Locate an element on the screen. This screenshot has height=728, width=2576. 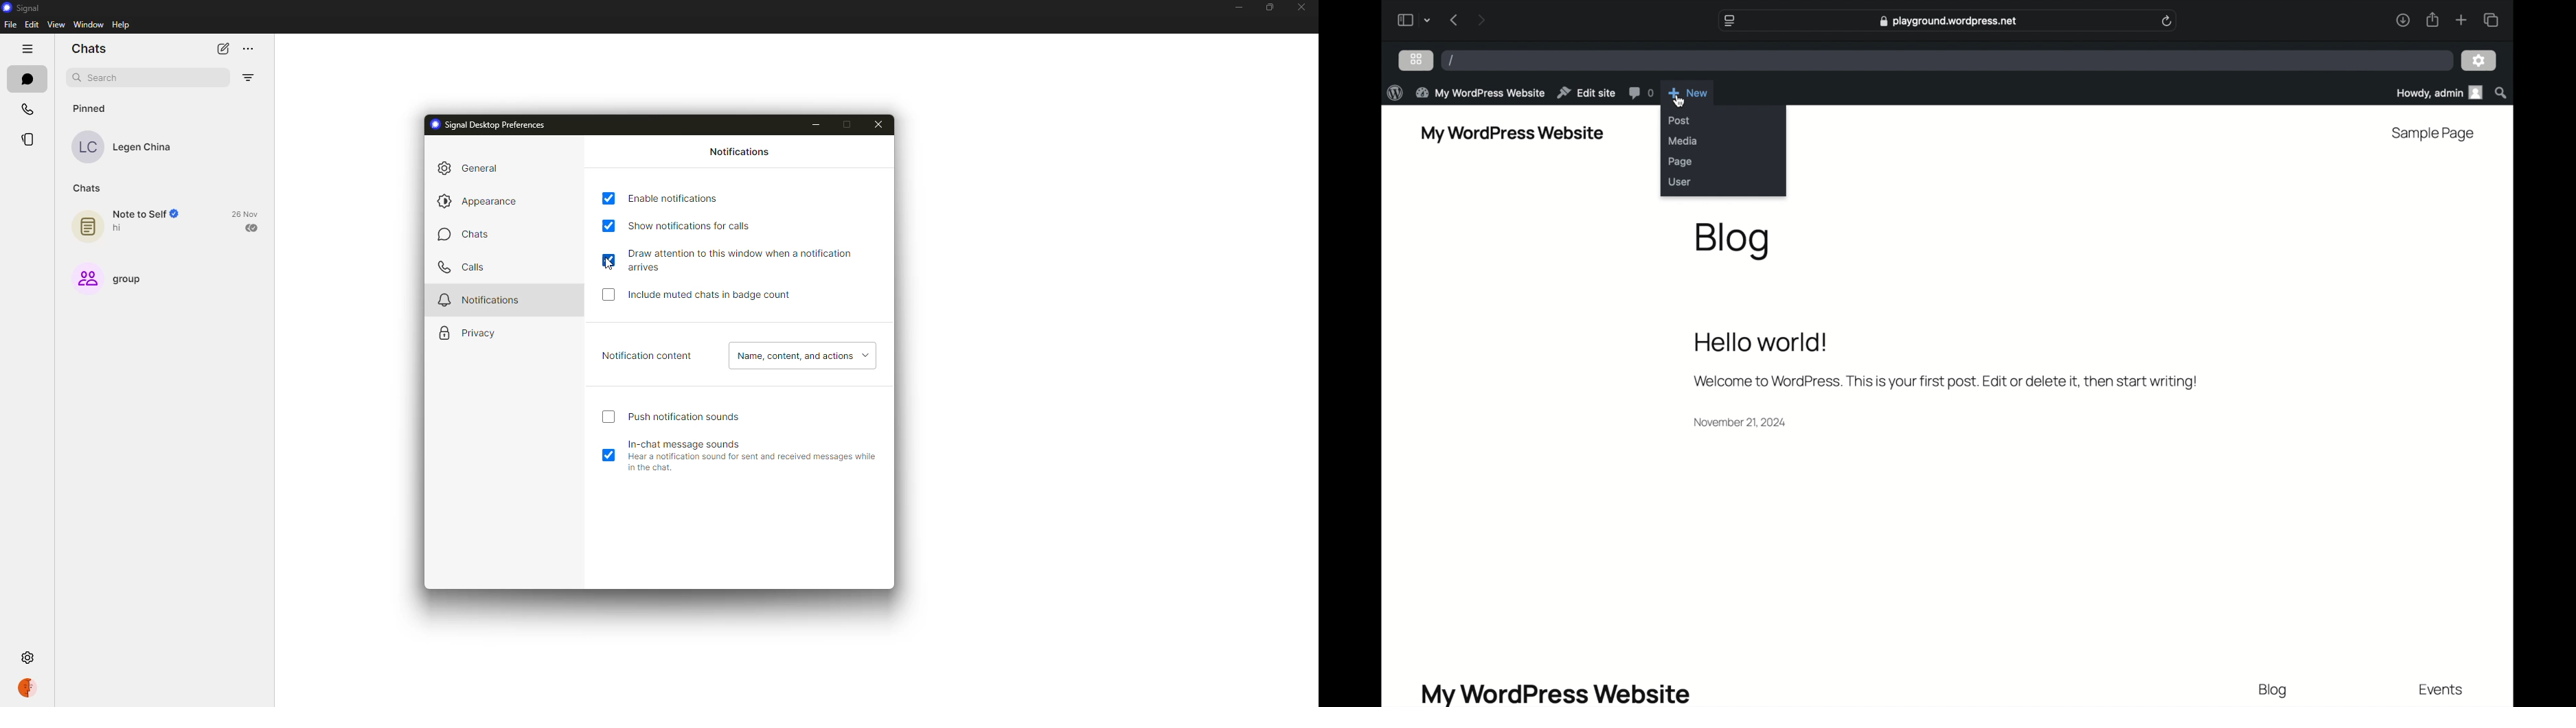
maximize is located at coordinates (850, 124).